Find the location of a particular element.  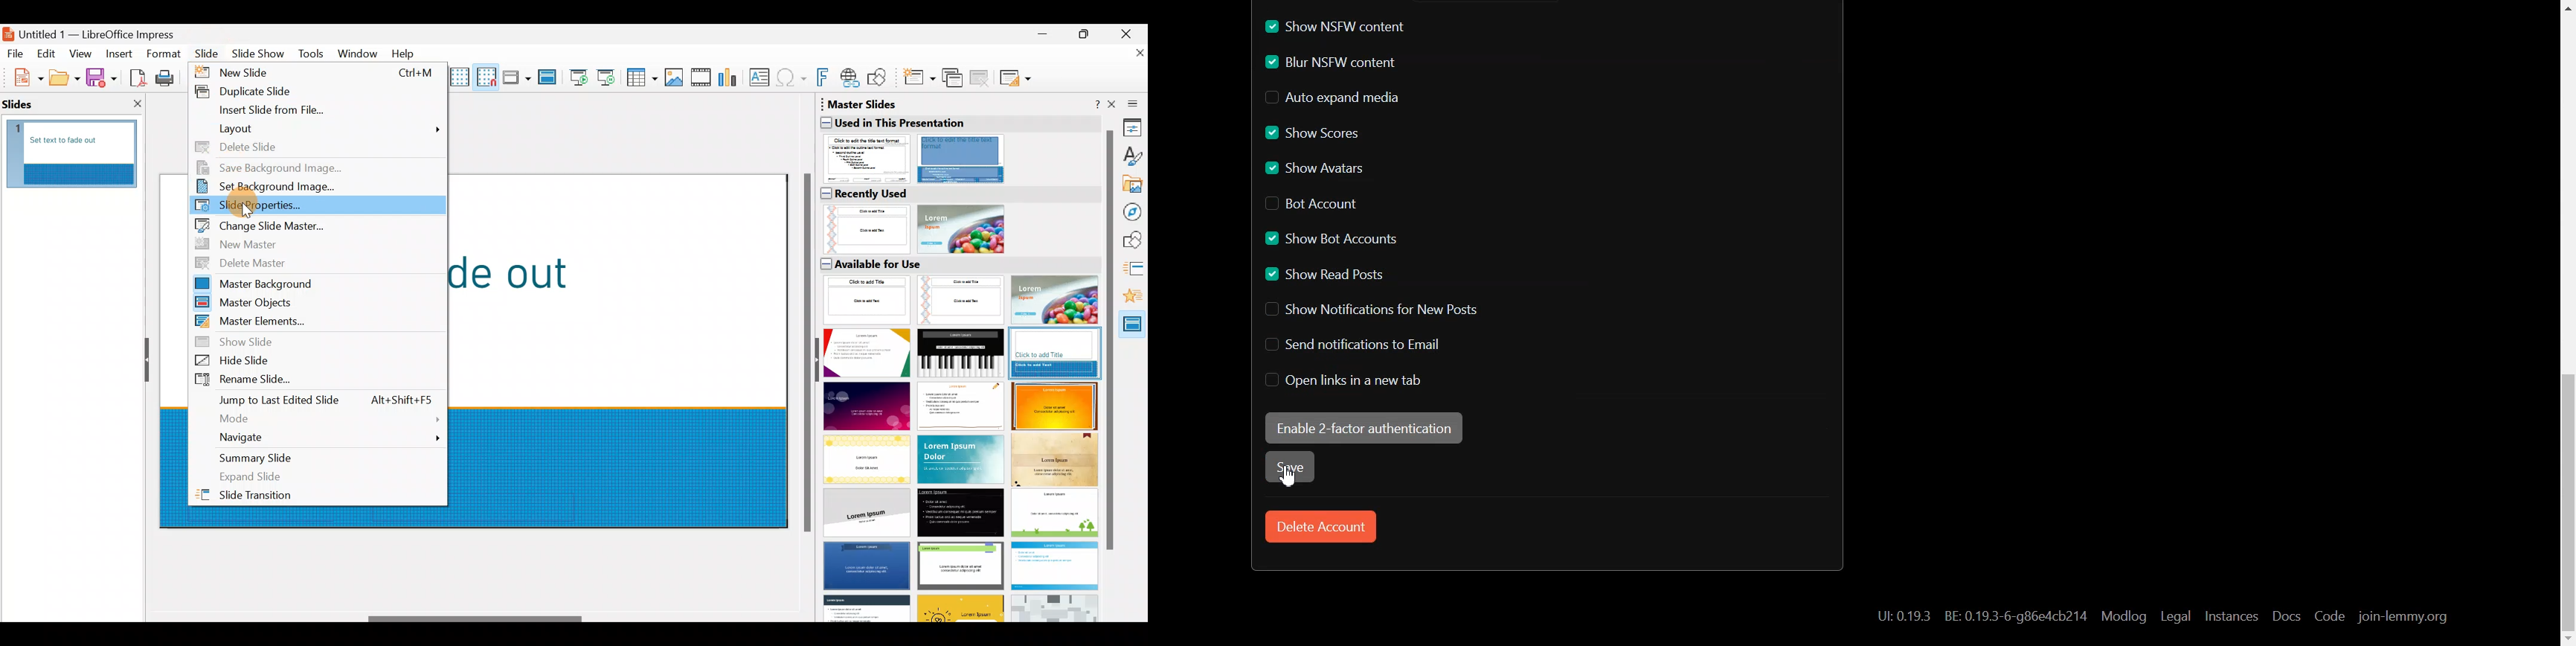

Hyperlink is located at coordinates (1981, 616).